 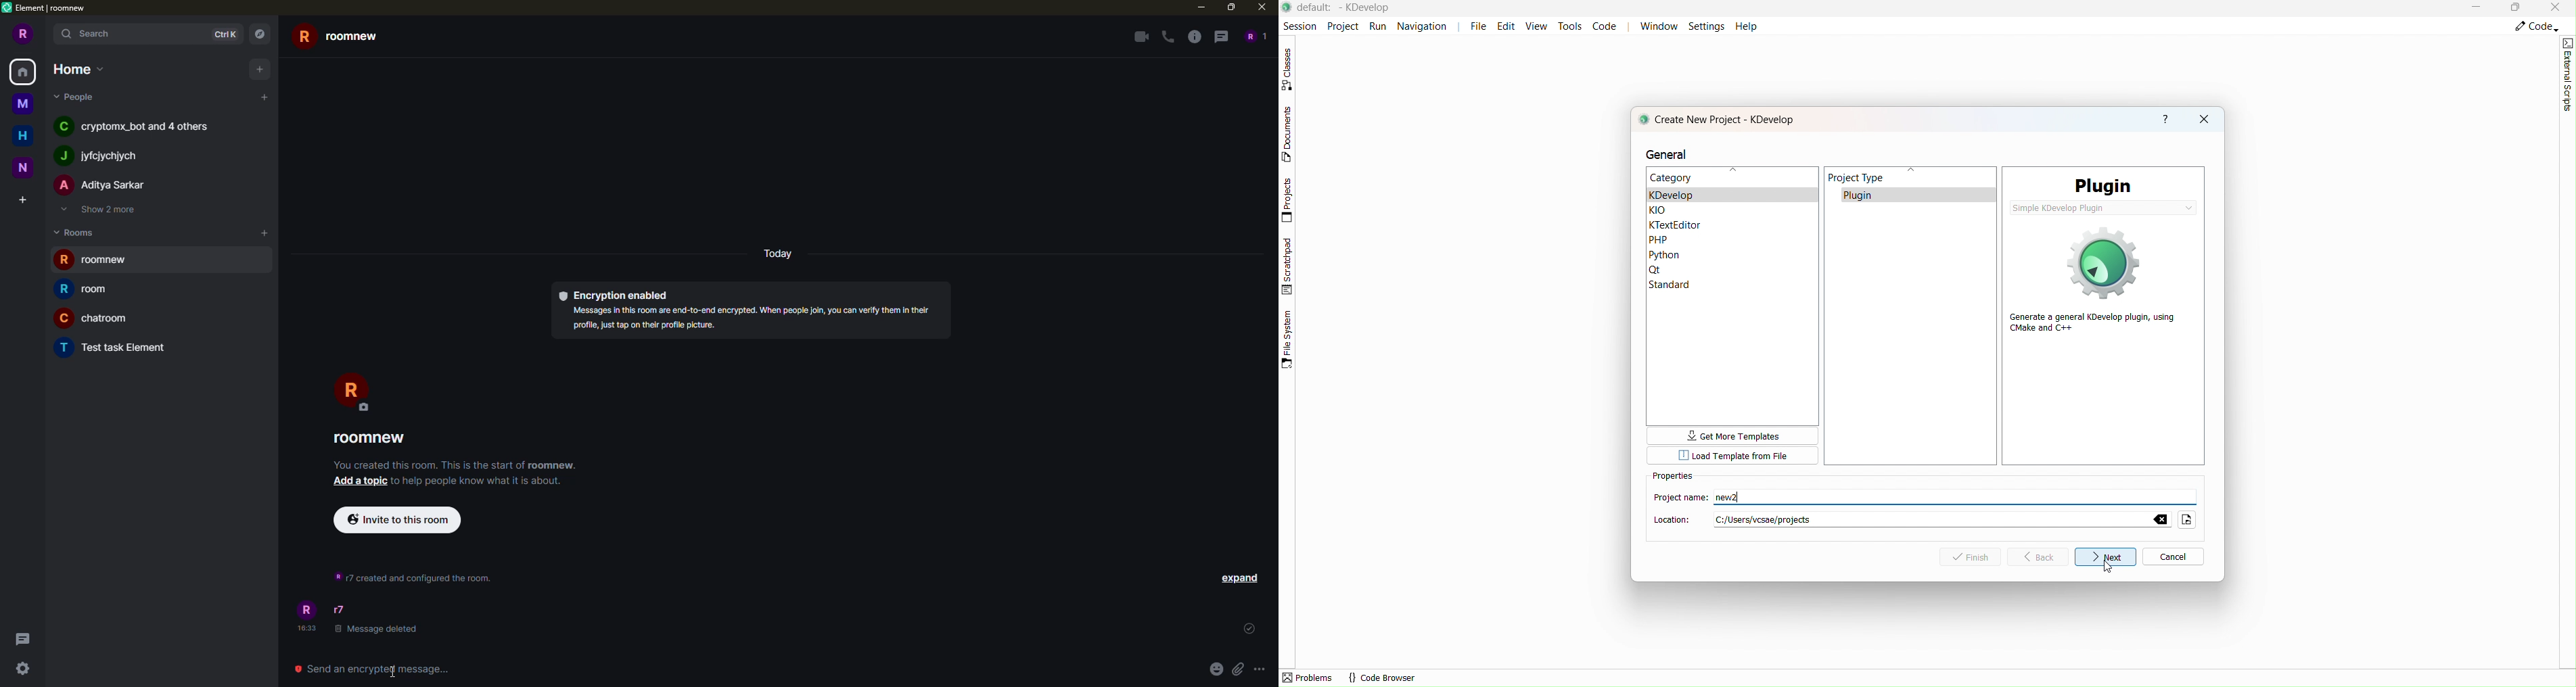 What do you see at coordinates (85, 69) in the screenshot?
I see `home` at bounding box center [85, 69].